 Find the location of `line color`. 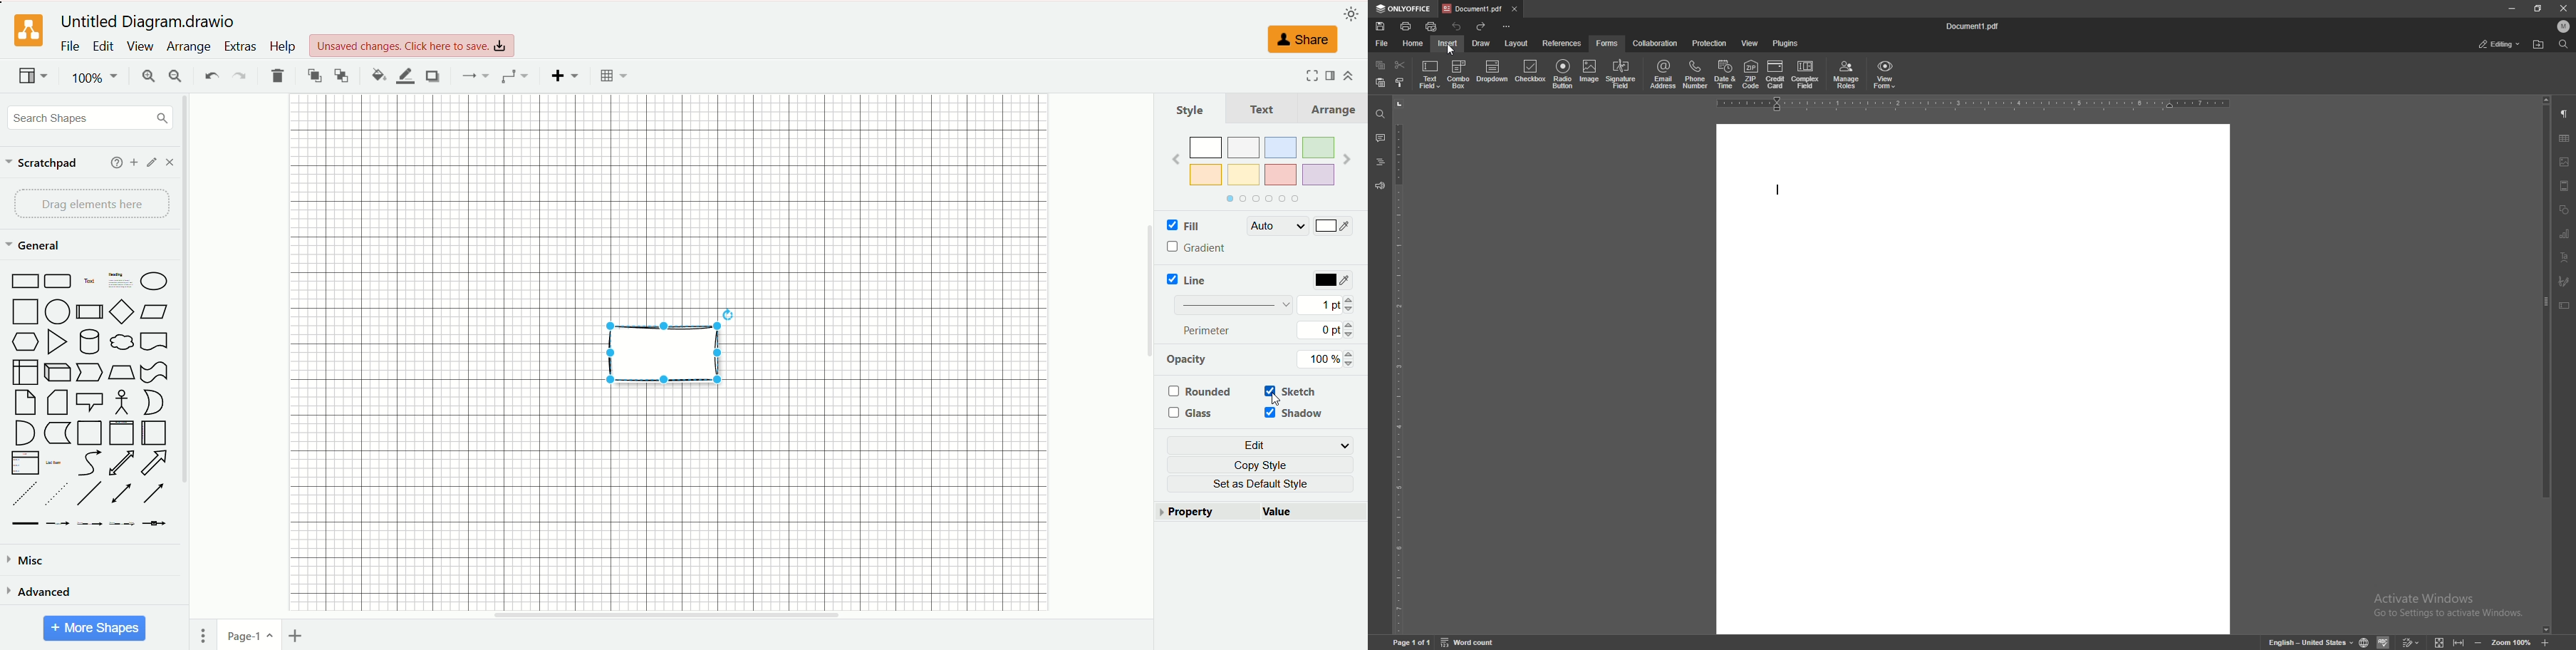

line color is located at coordinates (405, 76).